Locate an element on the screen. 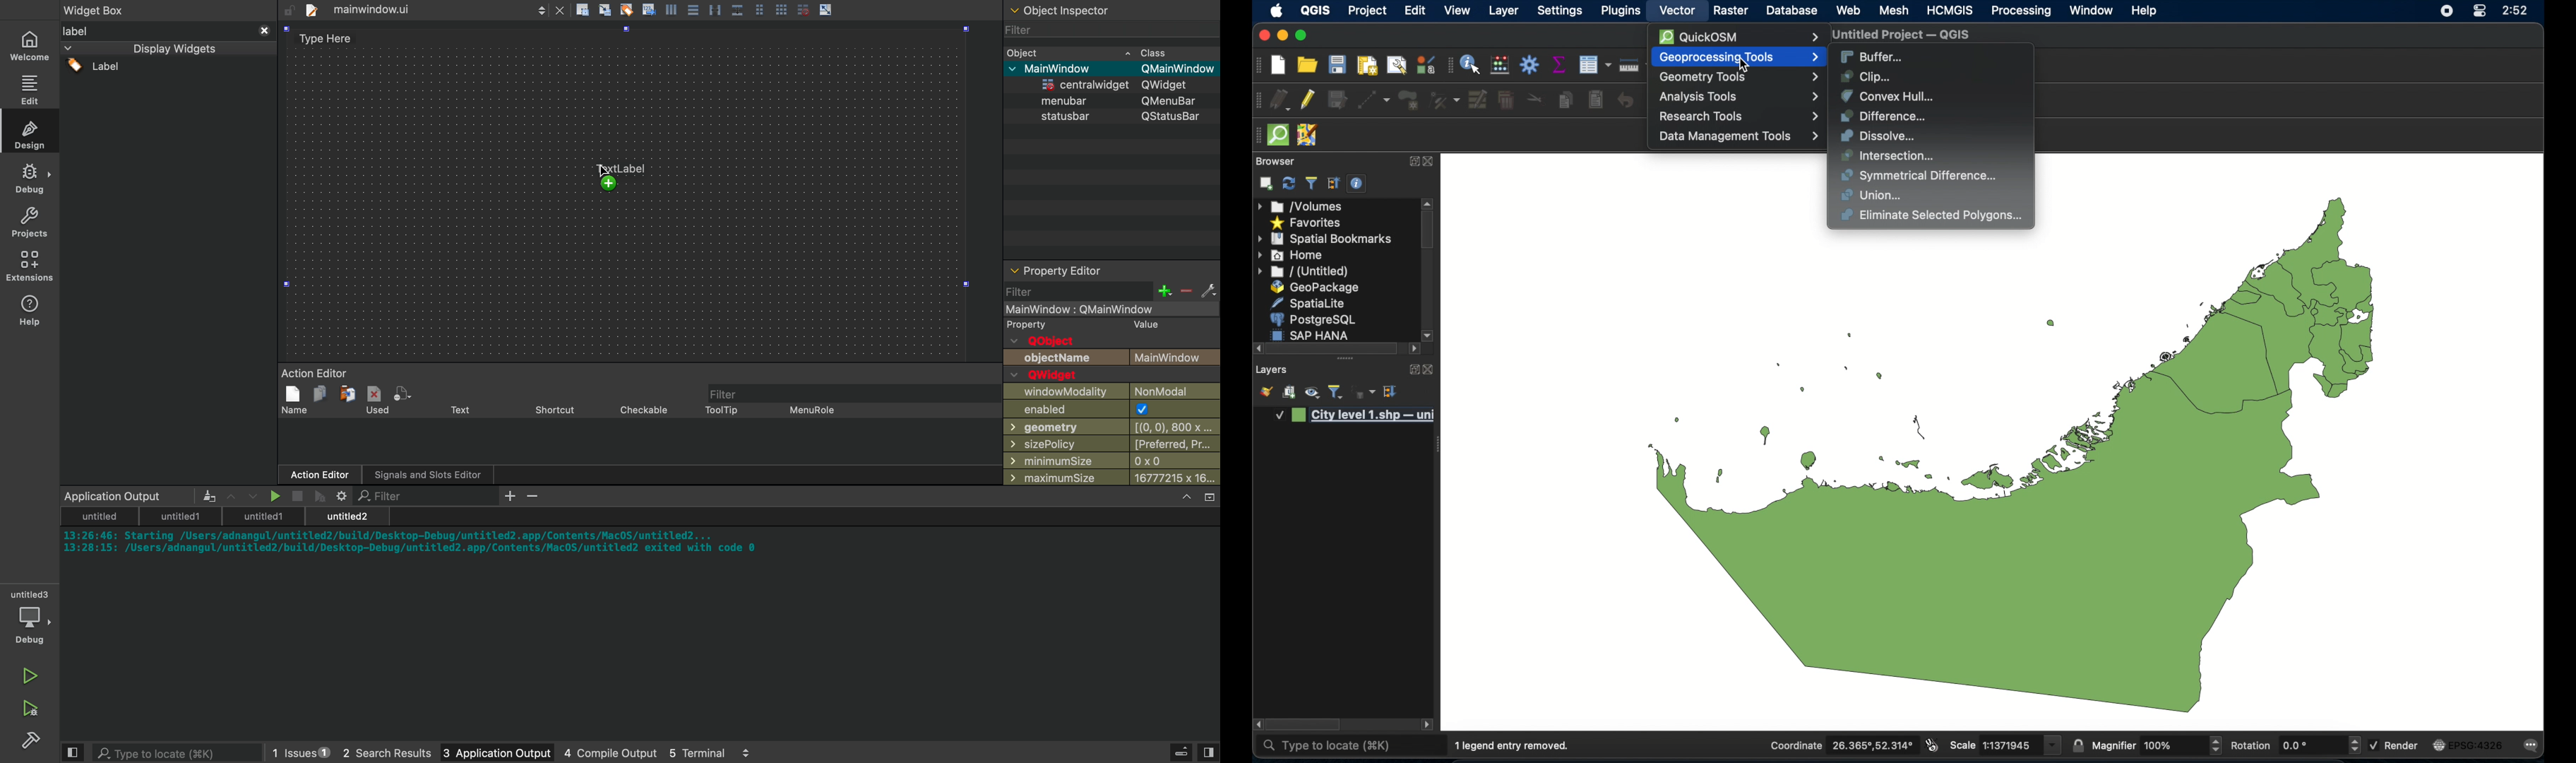 The image size is (2576, 784). project toolbar is located at coordinates (1256, 66).